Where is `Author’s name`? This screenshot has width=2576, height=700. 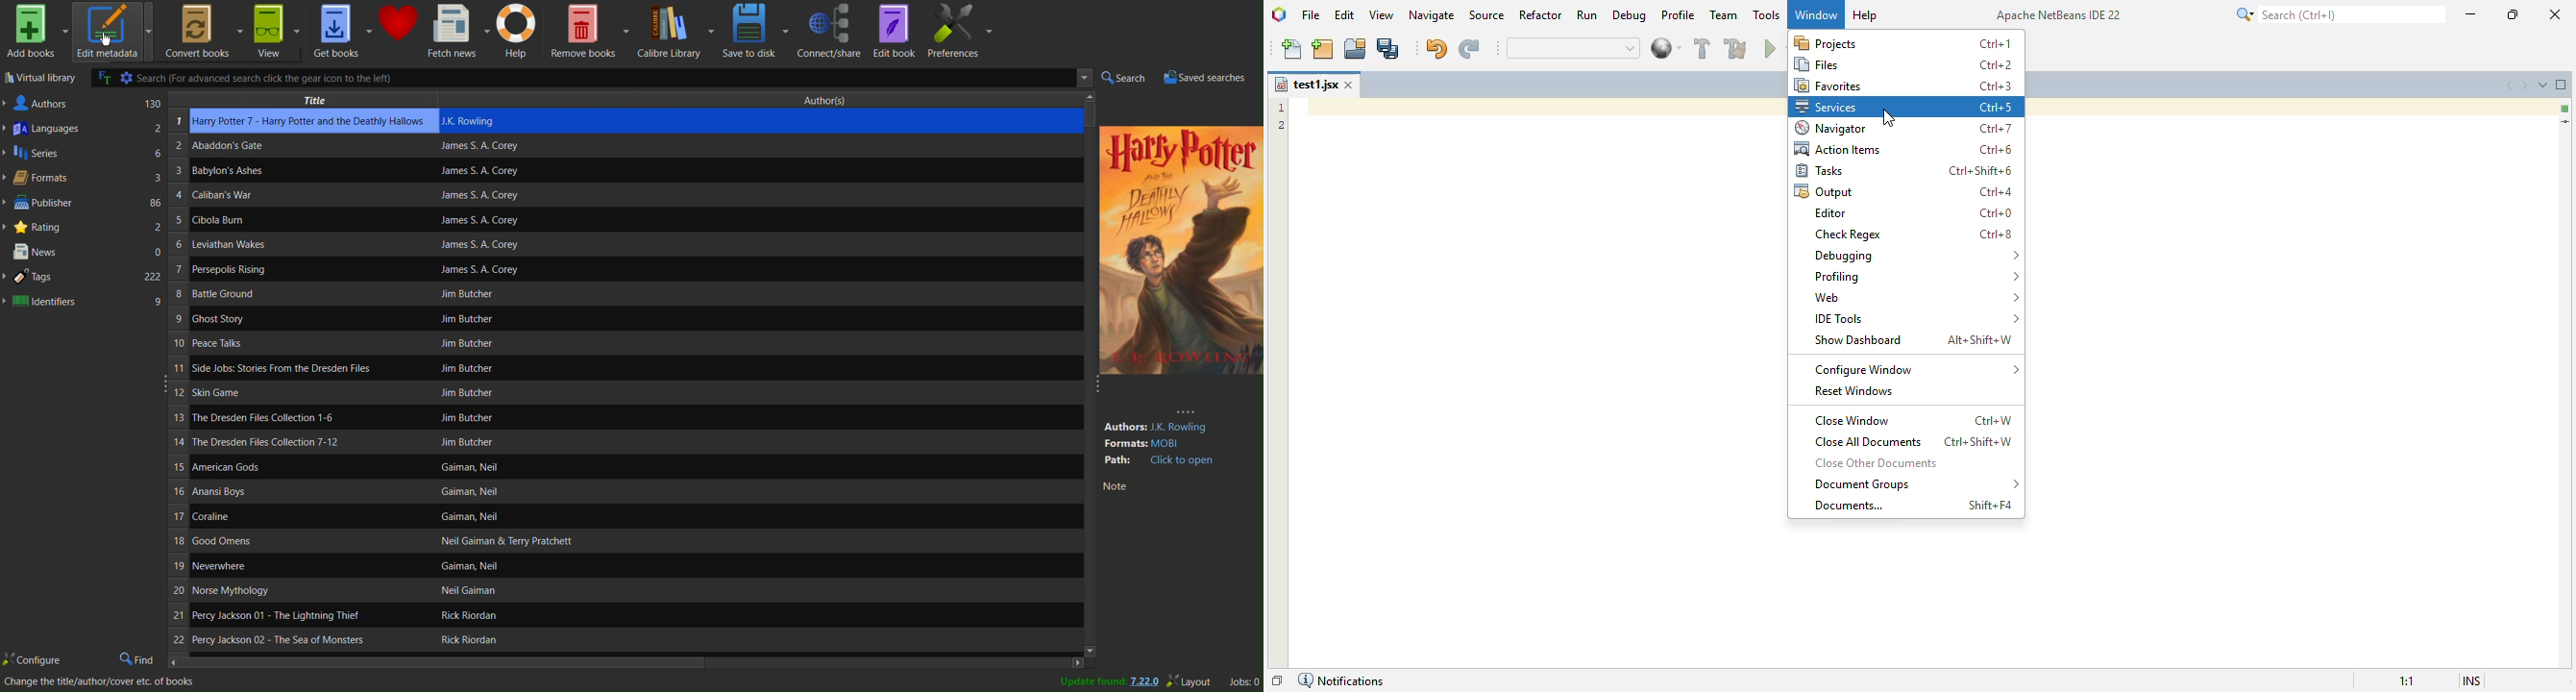 Author’s name is located at coordinates (528, 565).